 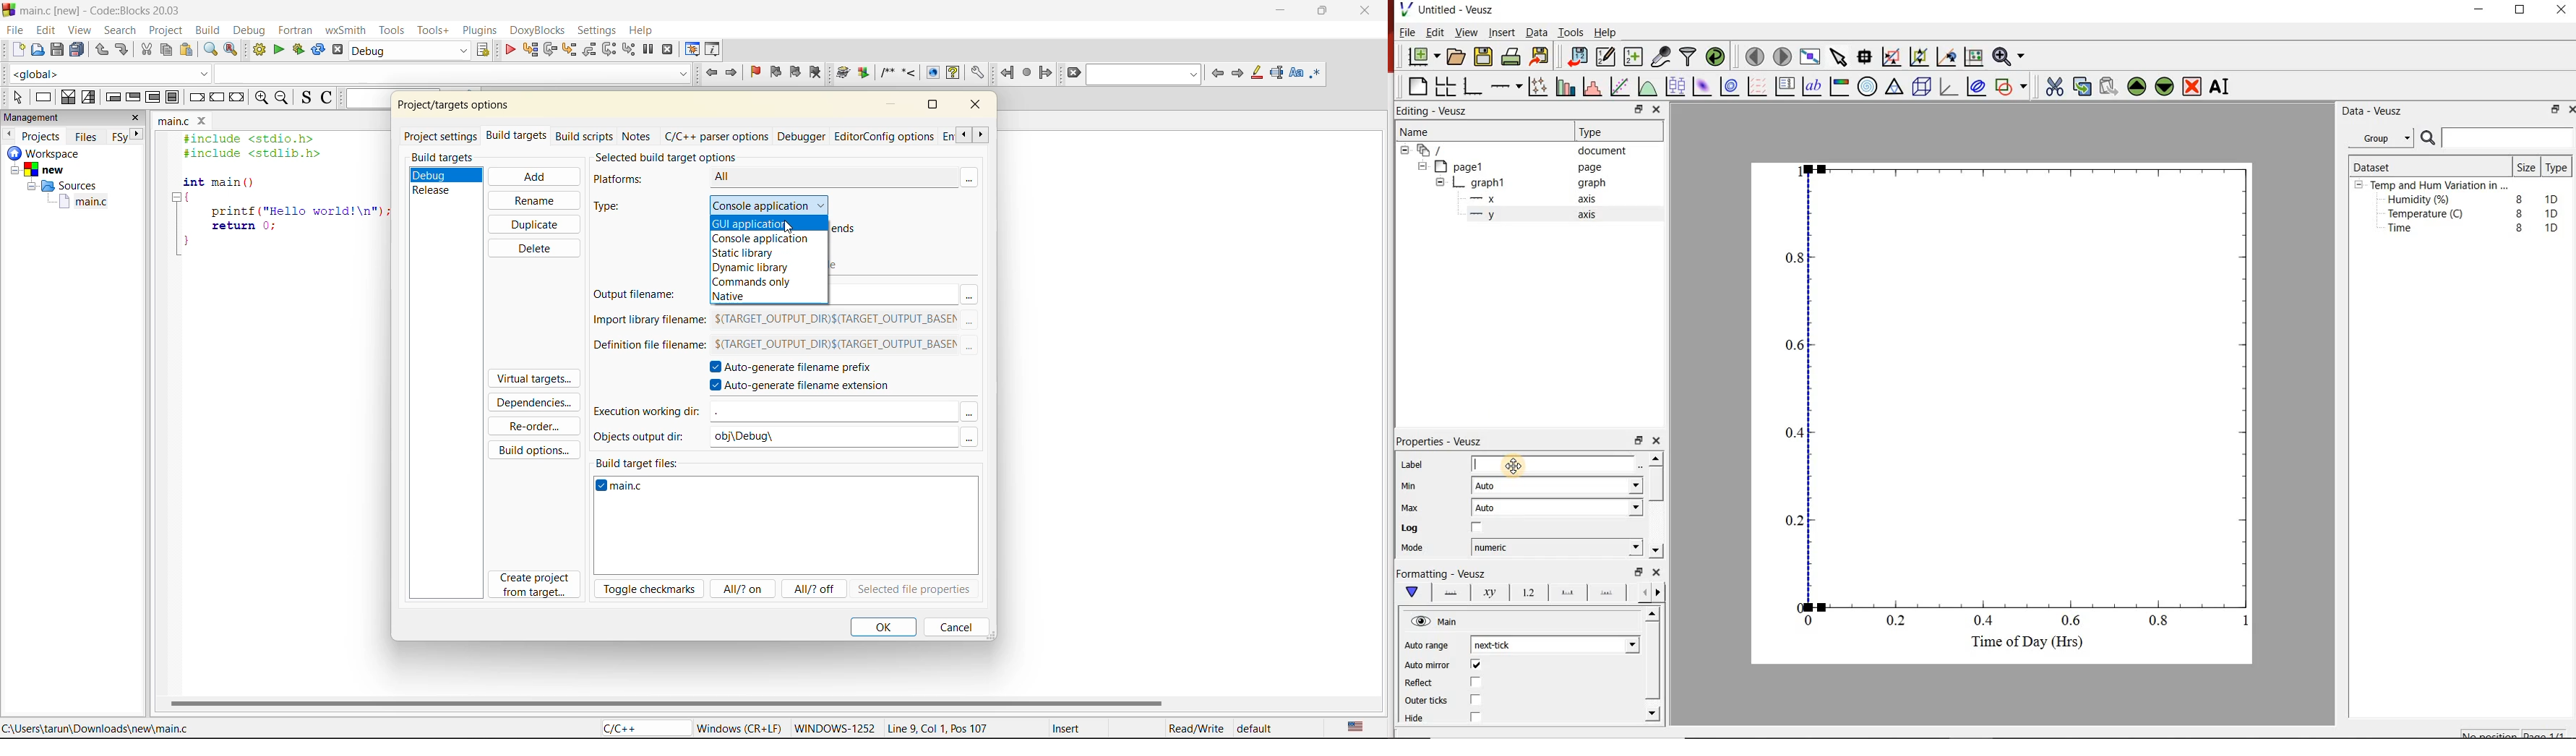 What do you see at coordinates (1986, 621) in the screenshot?
I see `0.4` at bounding box center [1986, 621].